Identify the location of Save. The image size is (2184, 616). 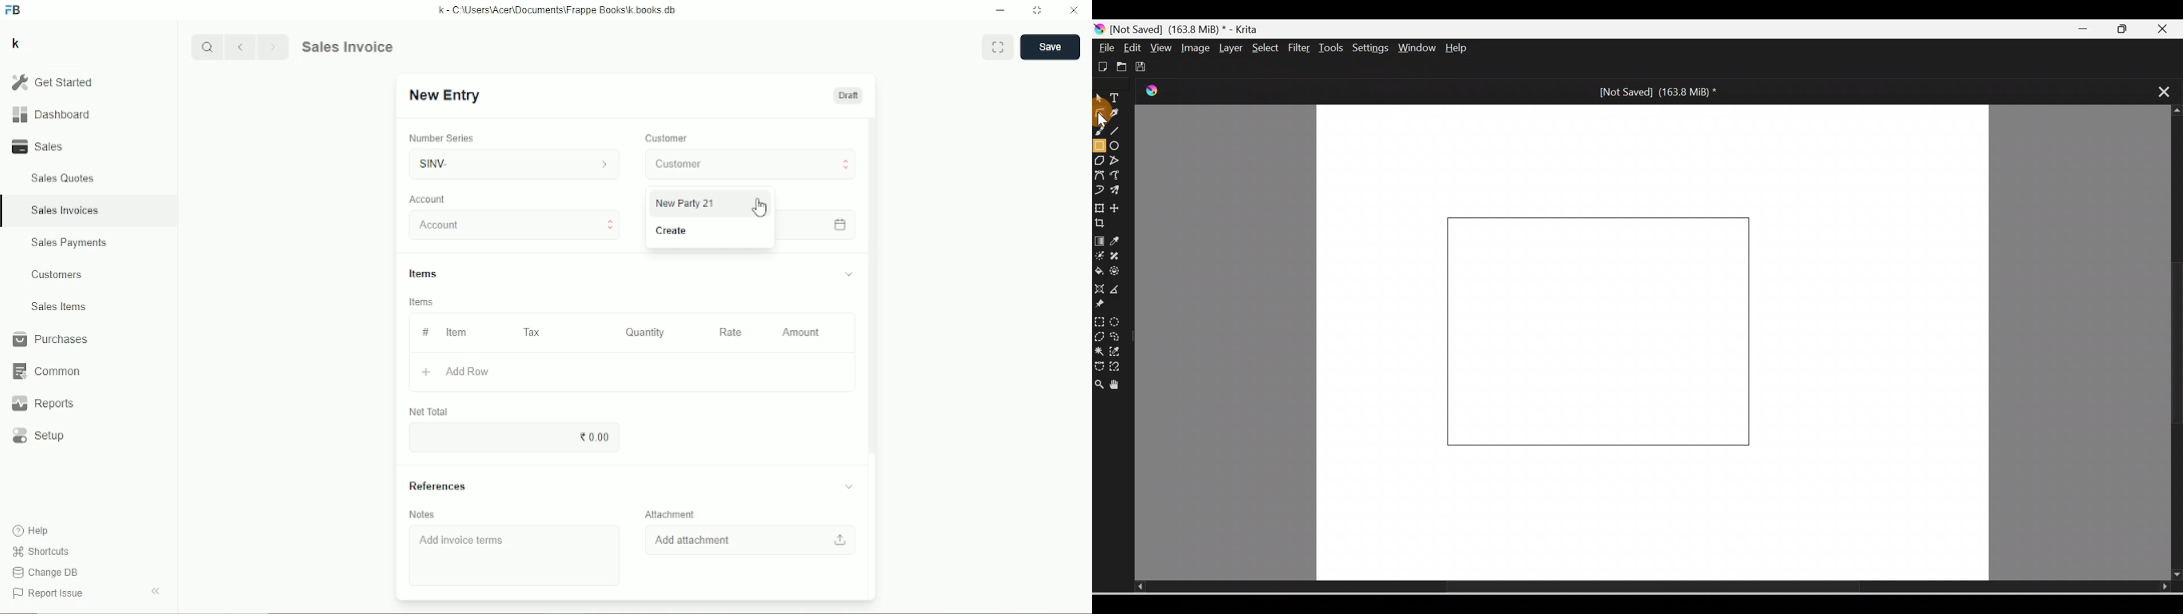
(1050, 47).